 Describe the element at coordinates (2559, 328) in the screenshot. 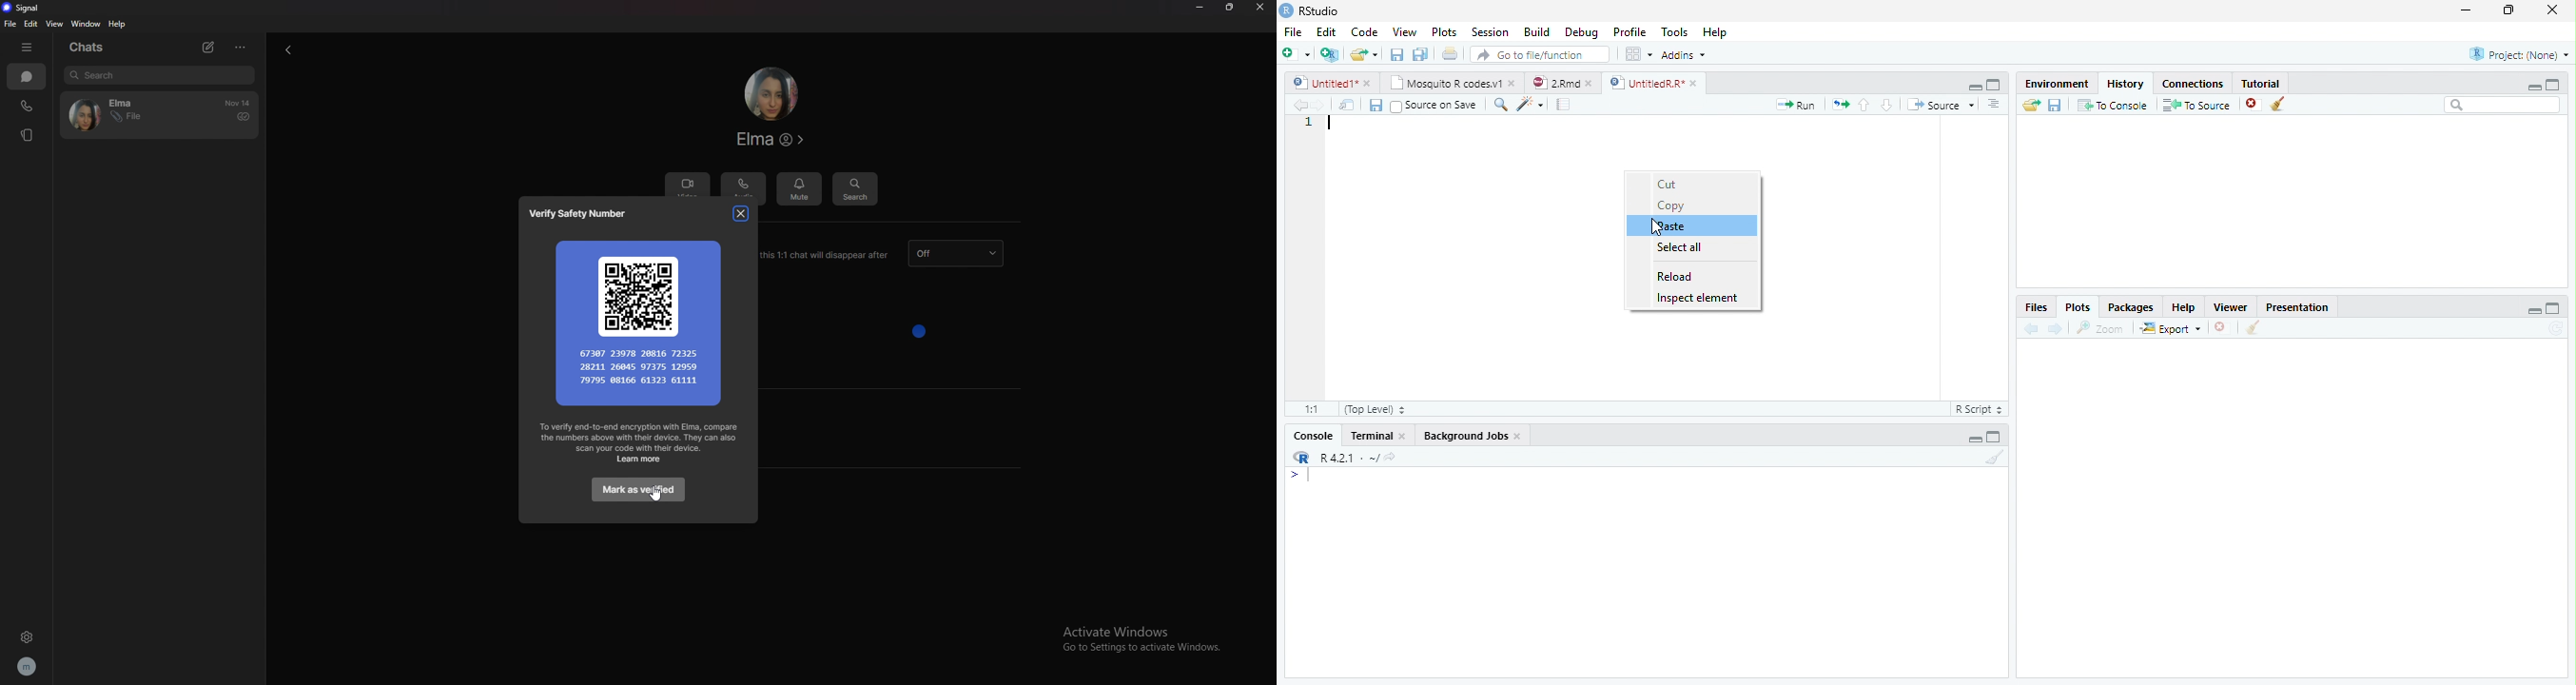

I see `Refresh` at that location.